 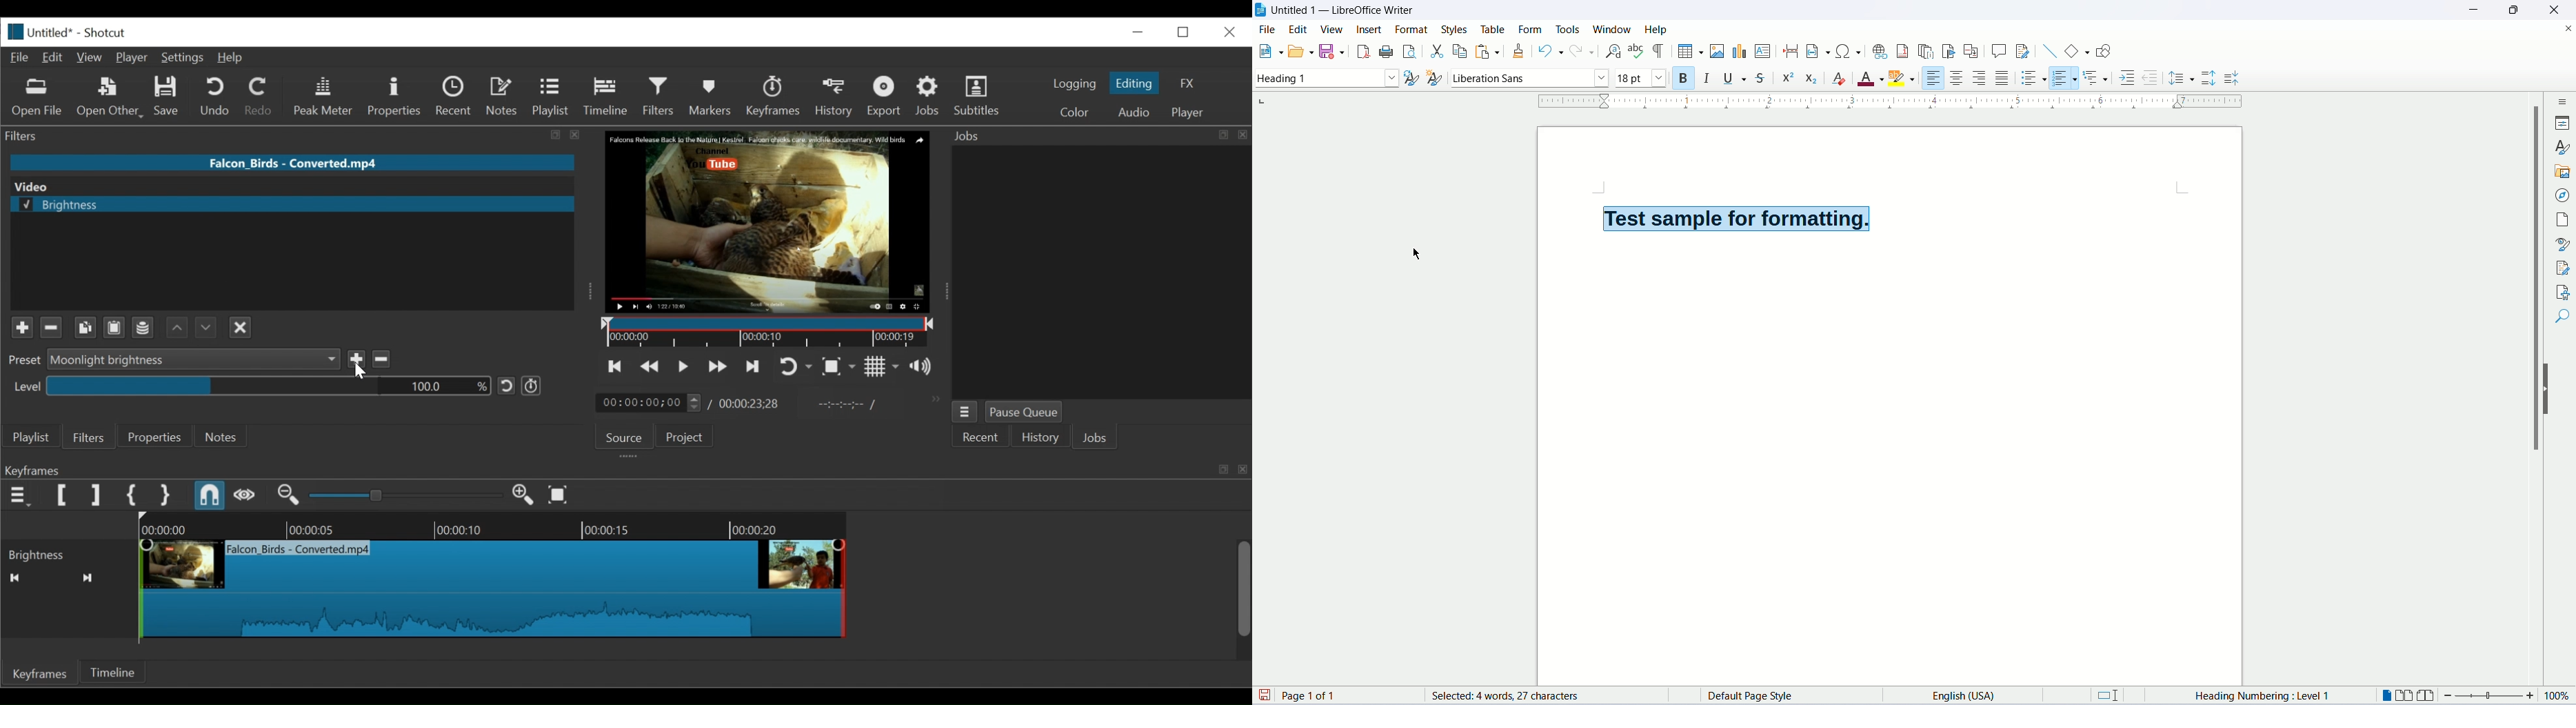 What do you see at coordinates (2408, 697) in the screenshot?
I see `multiple page view` at bounding box center [2408, 697].